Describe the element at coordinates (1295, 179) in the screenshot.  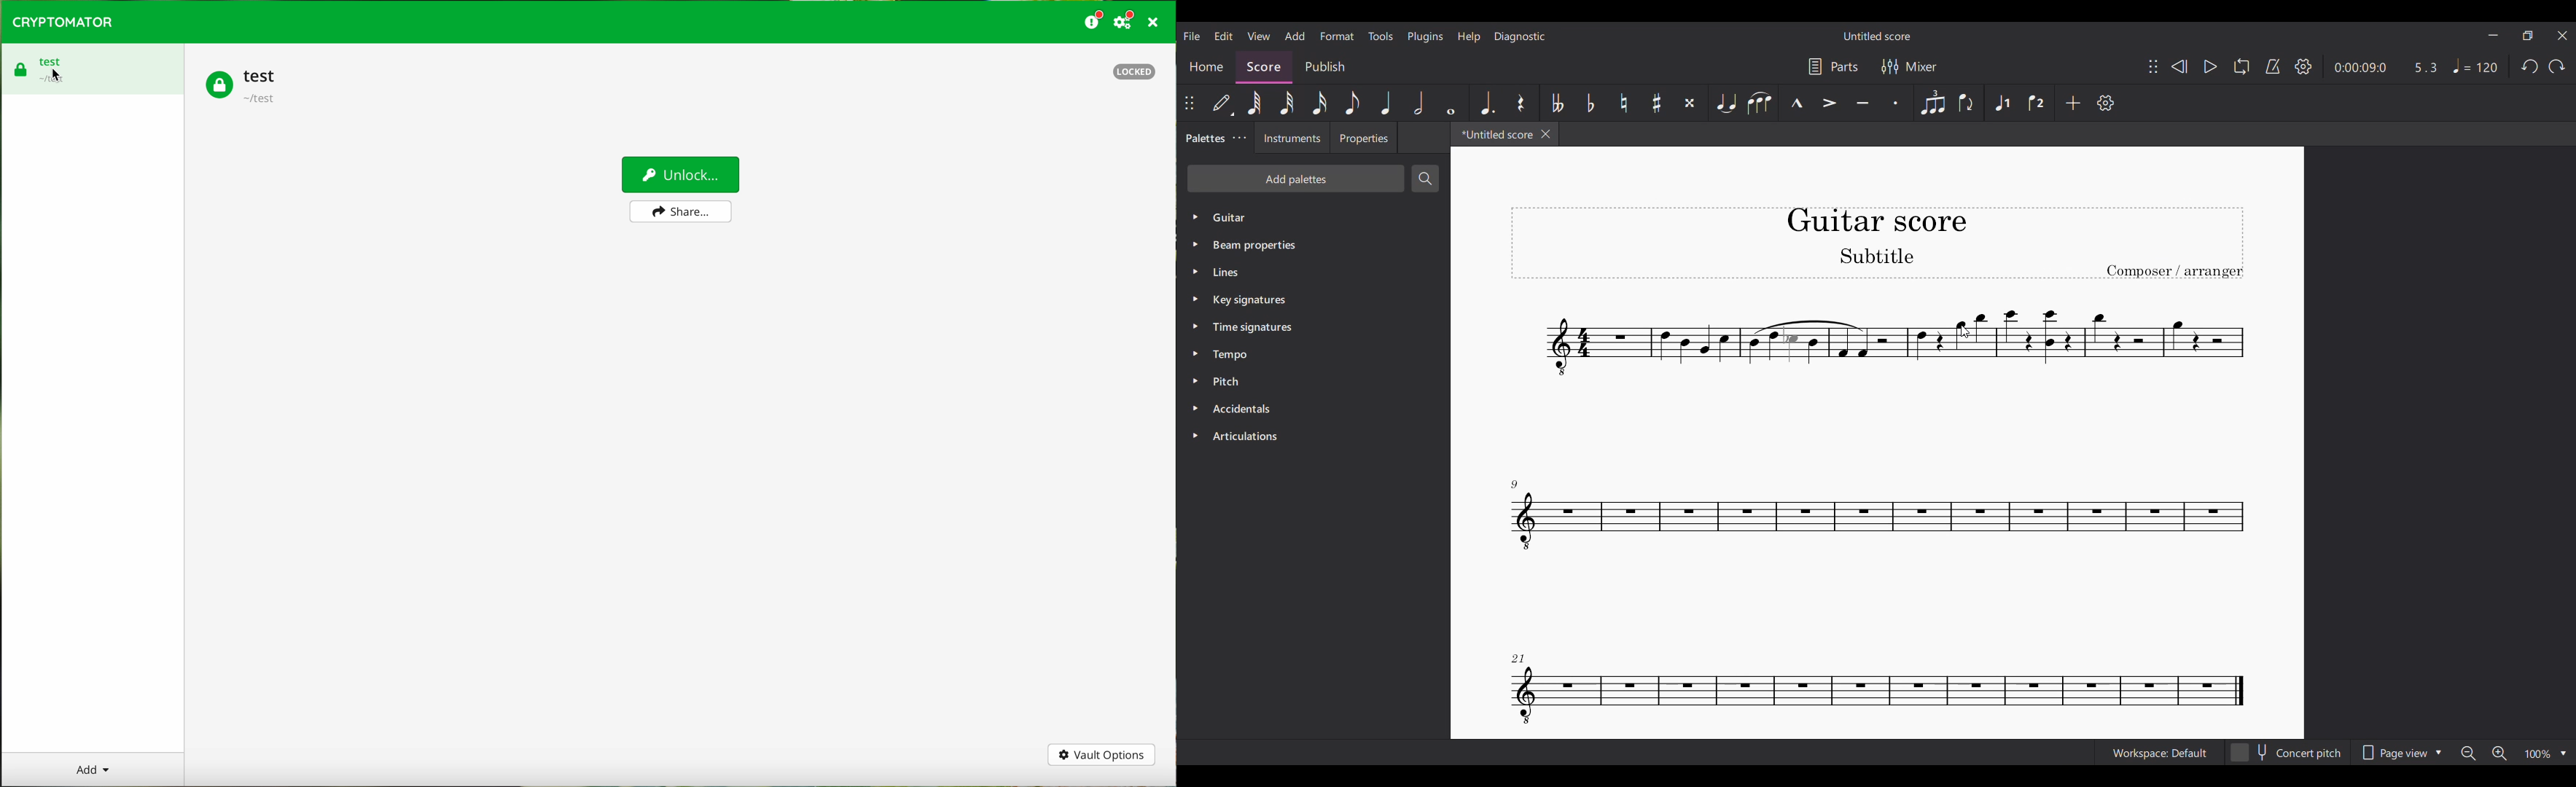
I see `Add palette` at that location.